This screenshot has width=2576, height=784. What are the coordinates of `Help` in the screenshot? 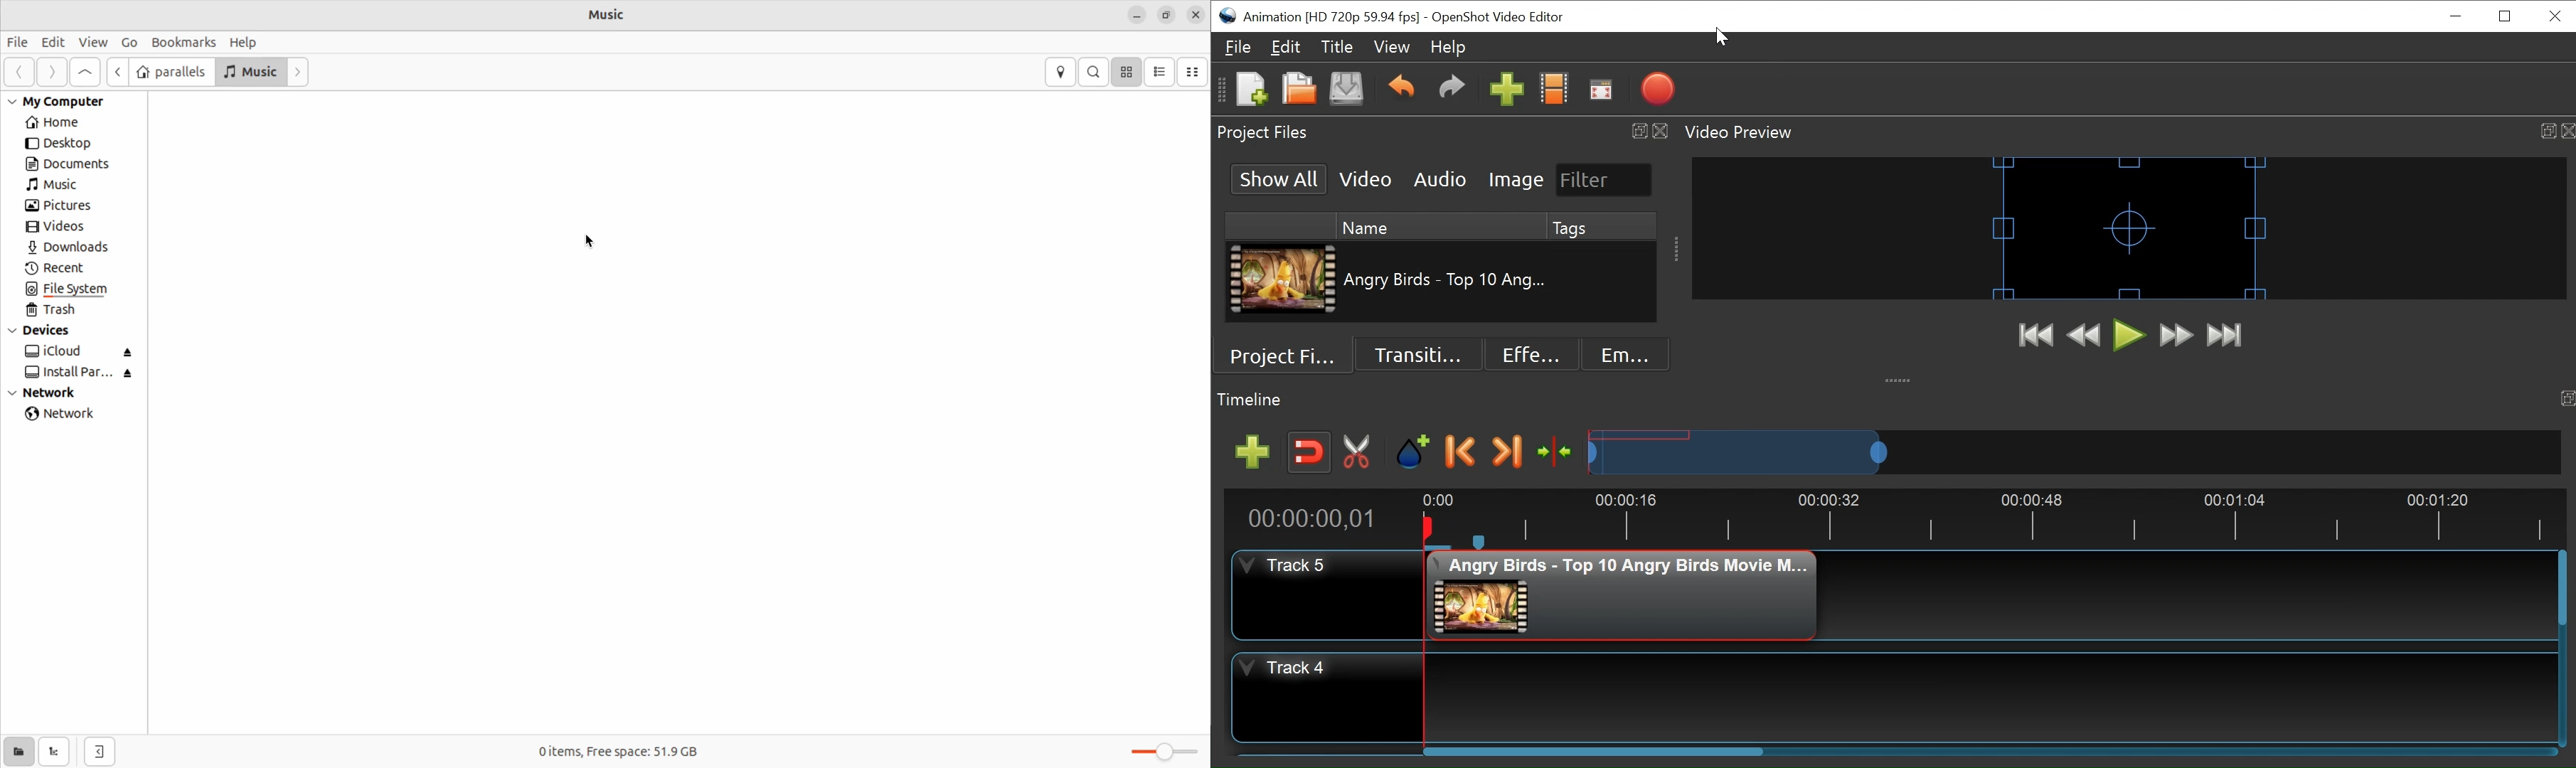 It's located at (1452, 49).